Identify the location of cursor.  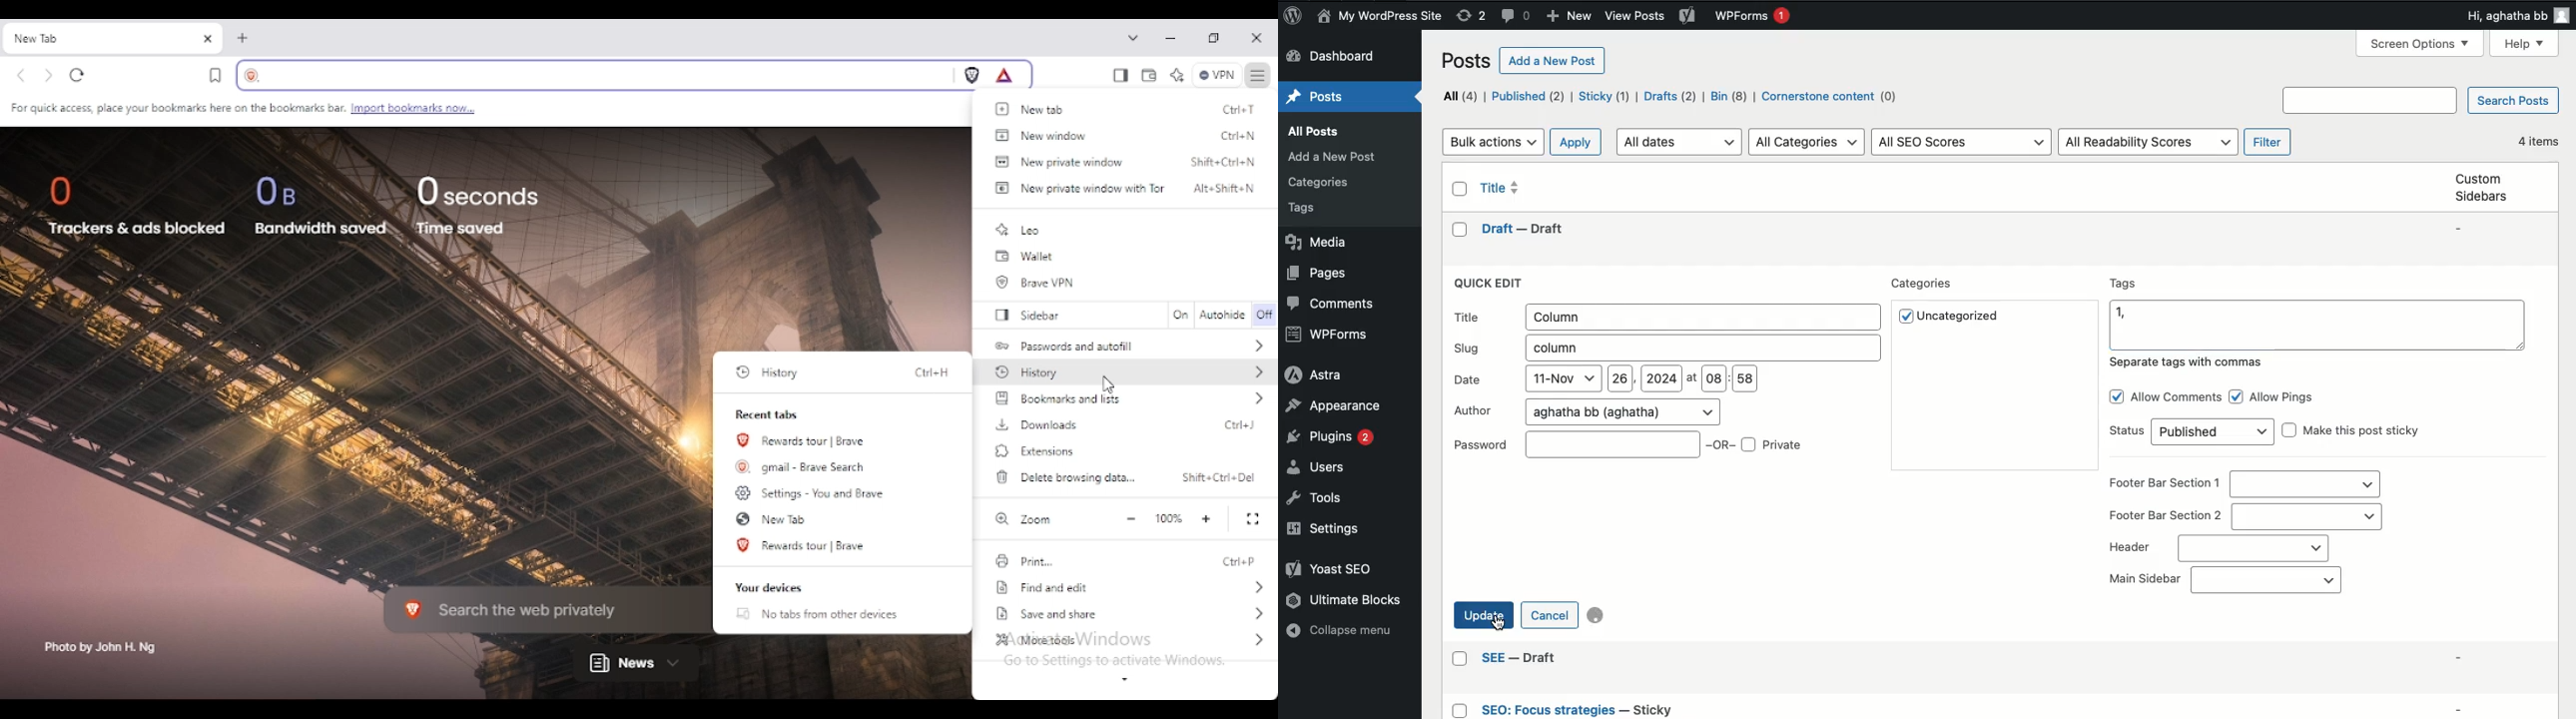
(1108, 383).